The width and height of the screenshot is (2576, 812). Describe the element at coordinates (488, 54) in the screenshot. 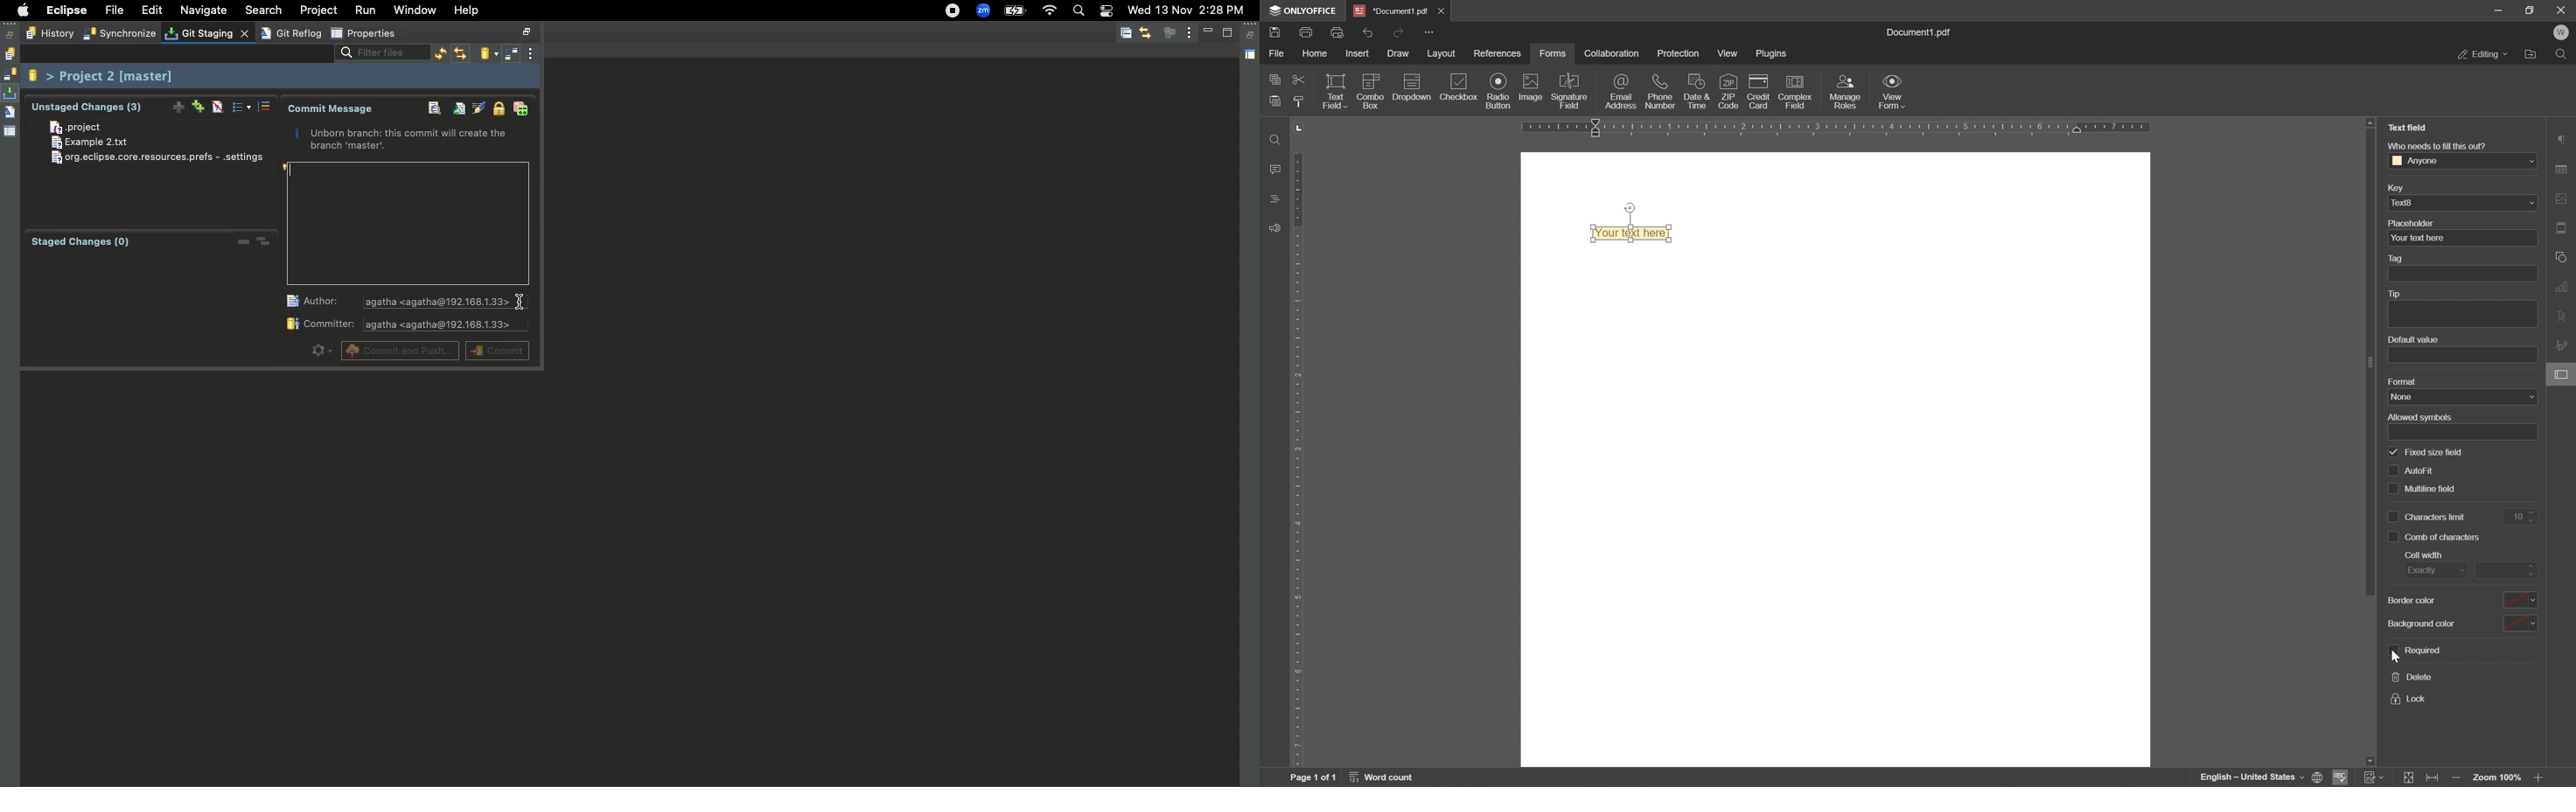

I see `Switch repository` at that location.